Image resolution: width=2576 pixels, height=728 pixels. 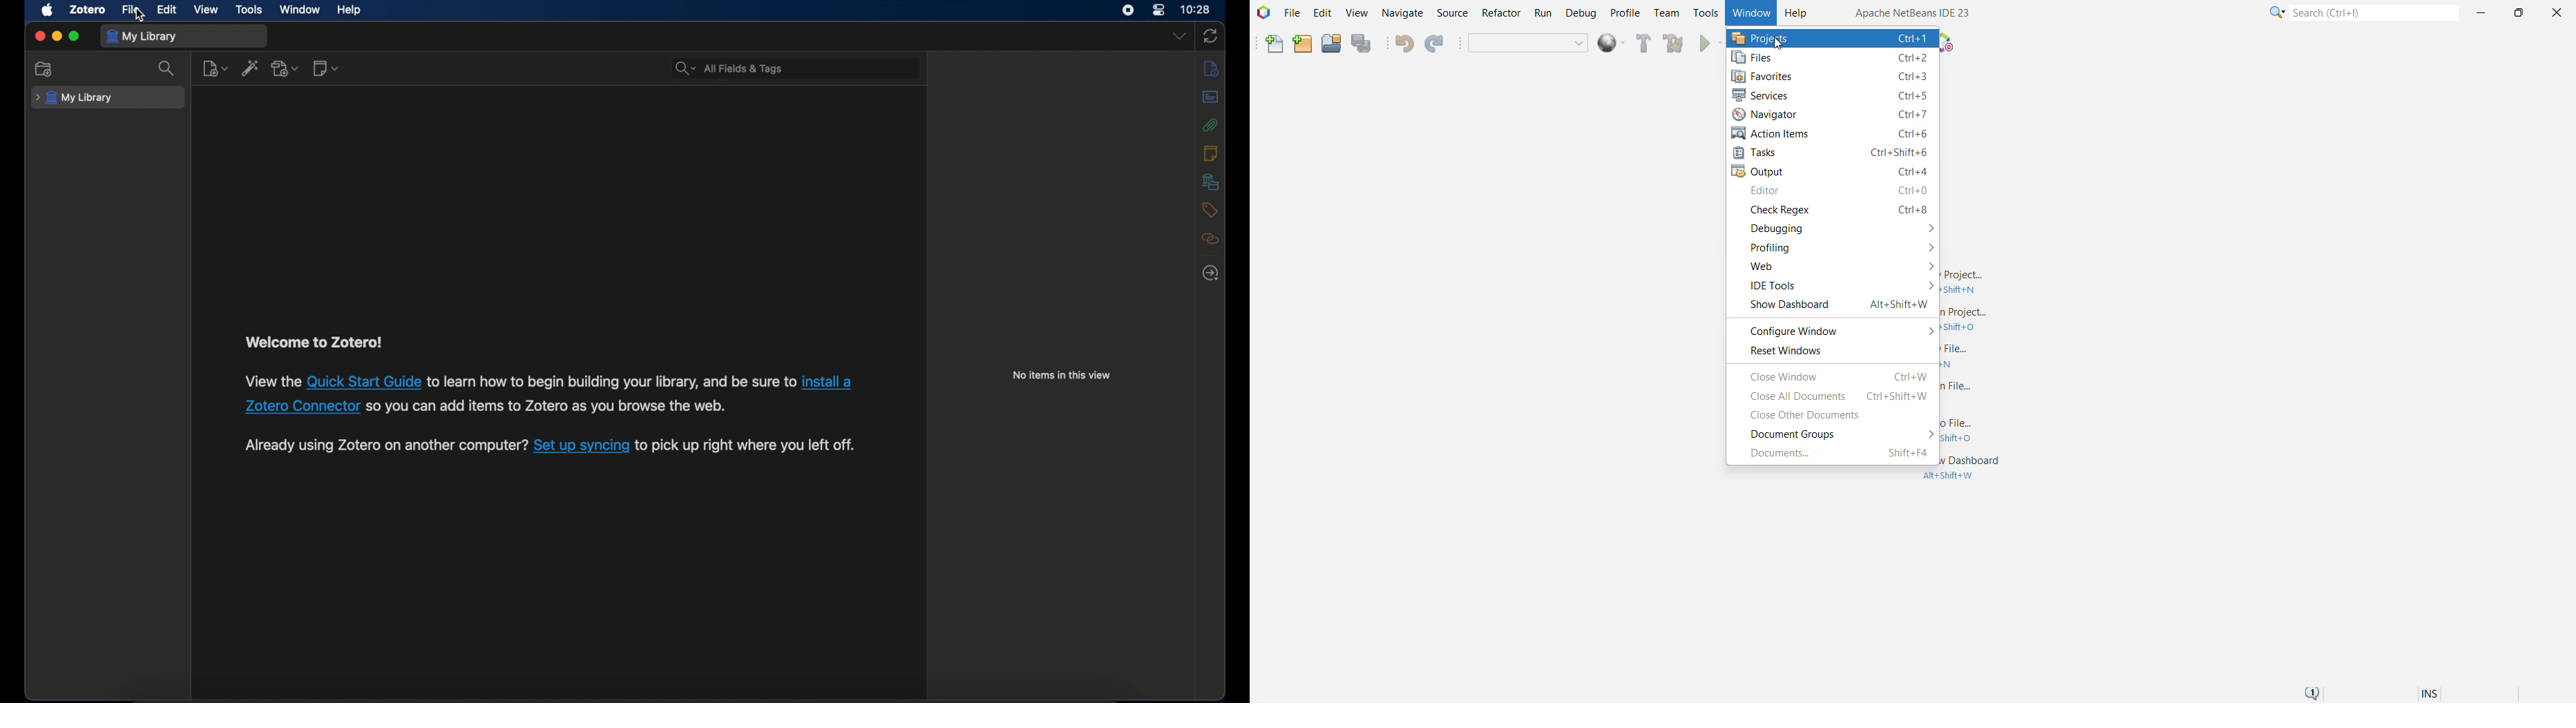 What do you see at coordinates (366, 380) in the screenshot?
I see `link` at bounding box center [366, 380].